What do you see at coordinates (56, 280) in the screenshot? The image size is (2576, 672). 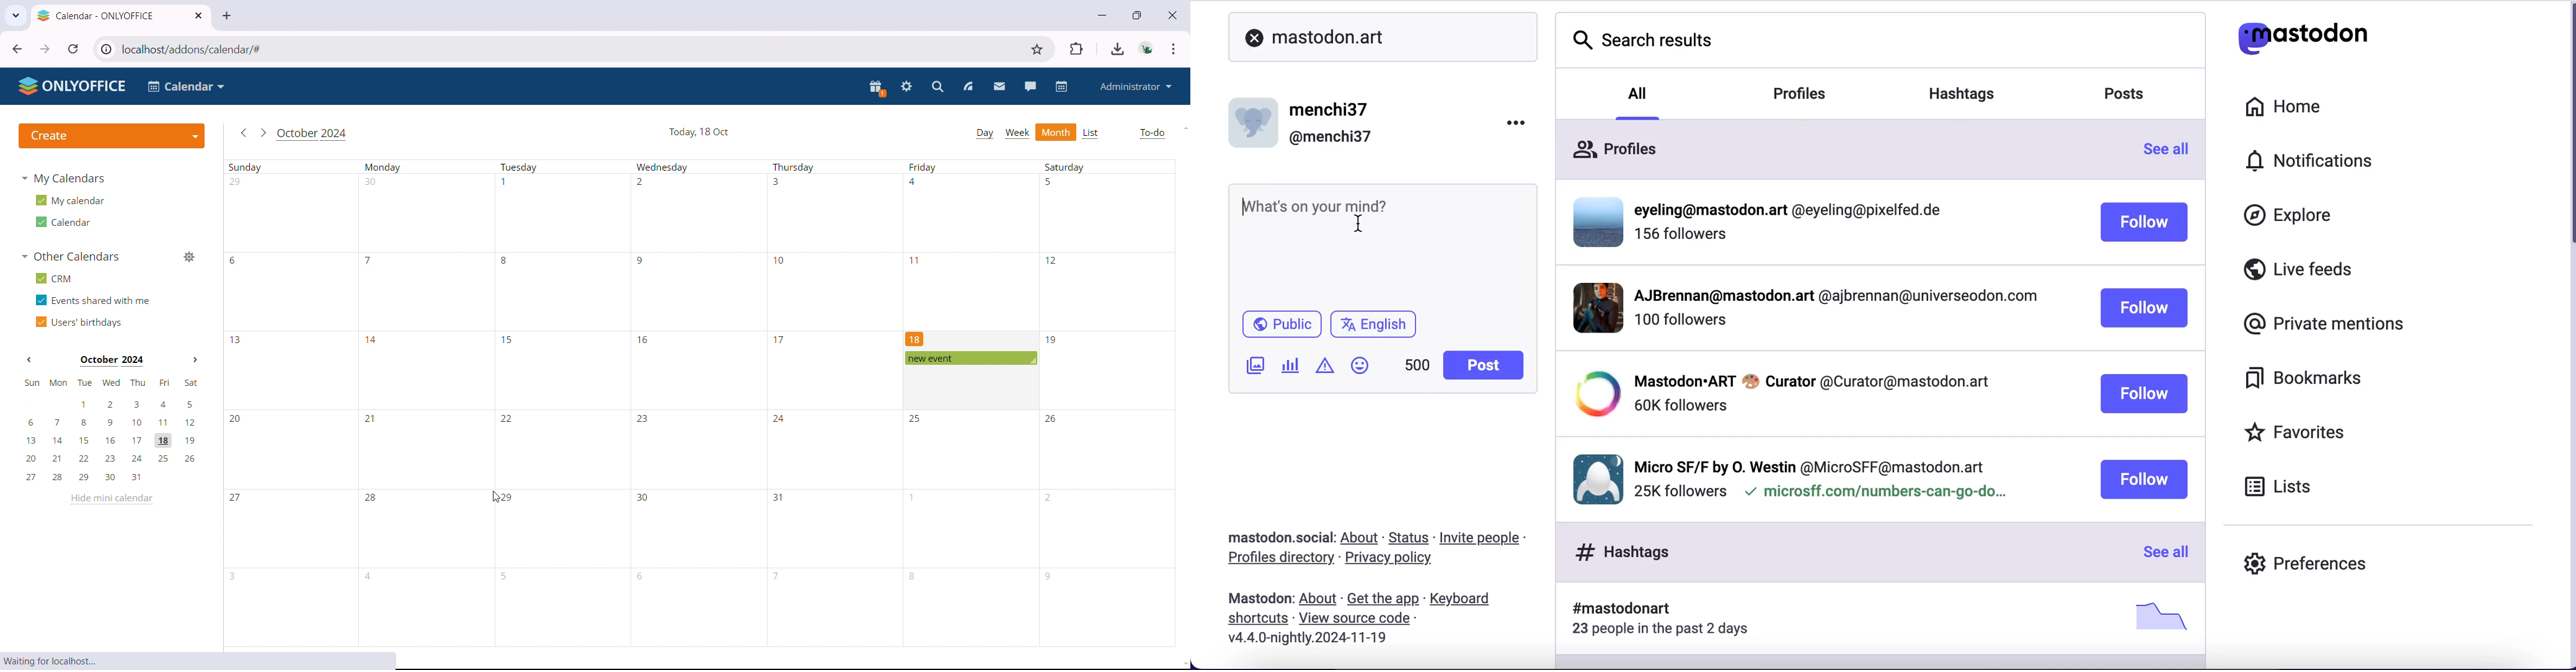 I see `CRM` at bounding box center [56, 280].